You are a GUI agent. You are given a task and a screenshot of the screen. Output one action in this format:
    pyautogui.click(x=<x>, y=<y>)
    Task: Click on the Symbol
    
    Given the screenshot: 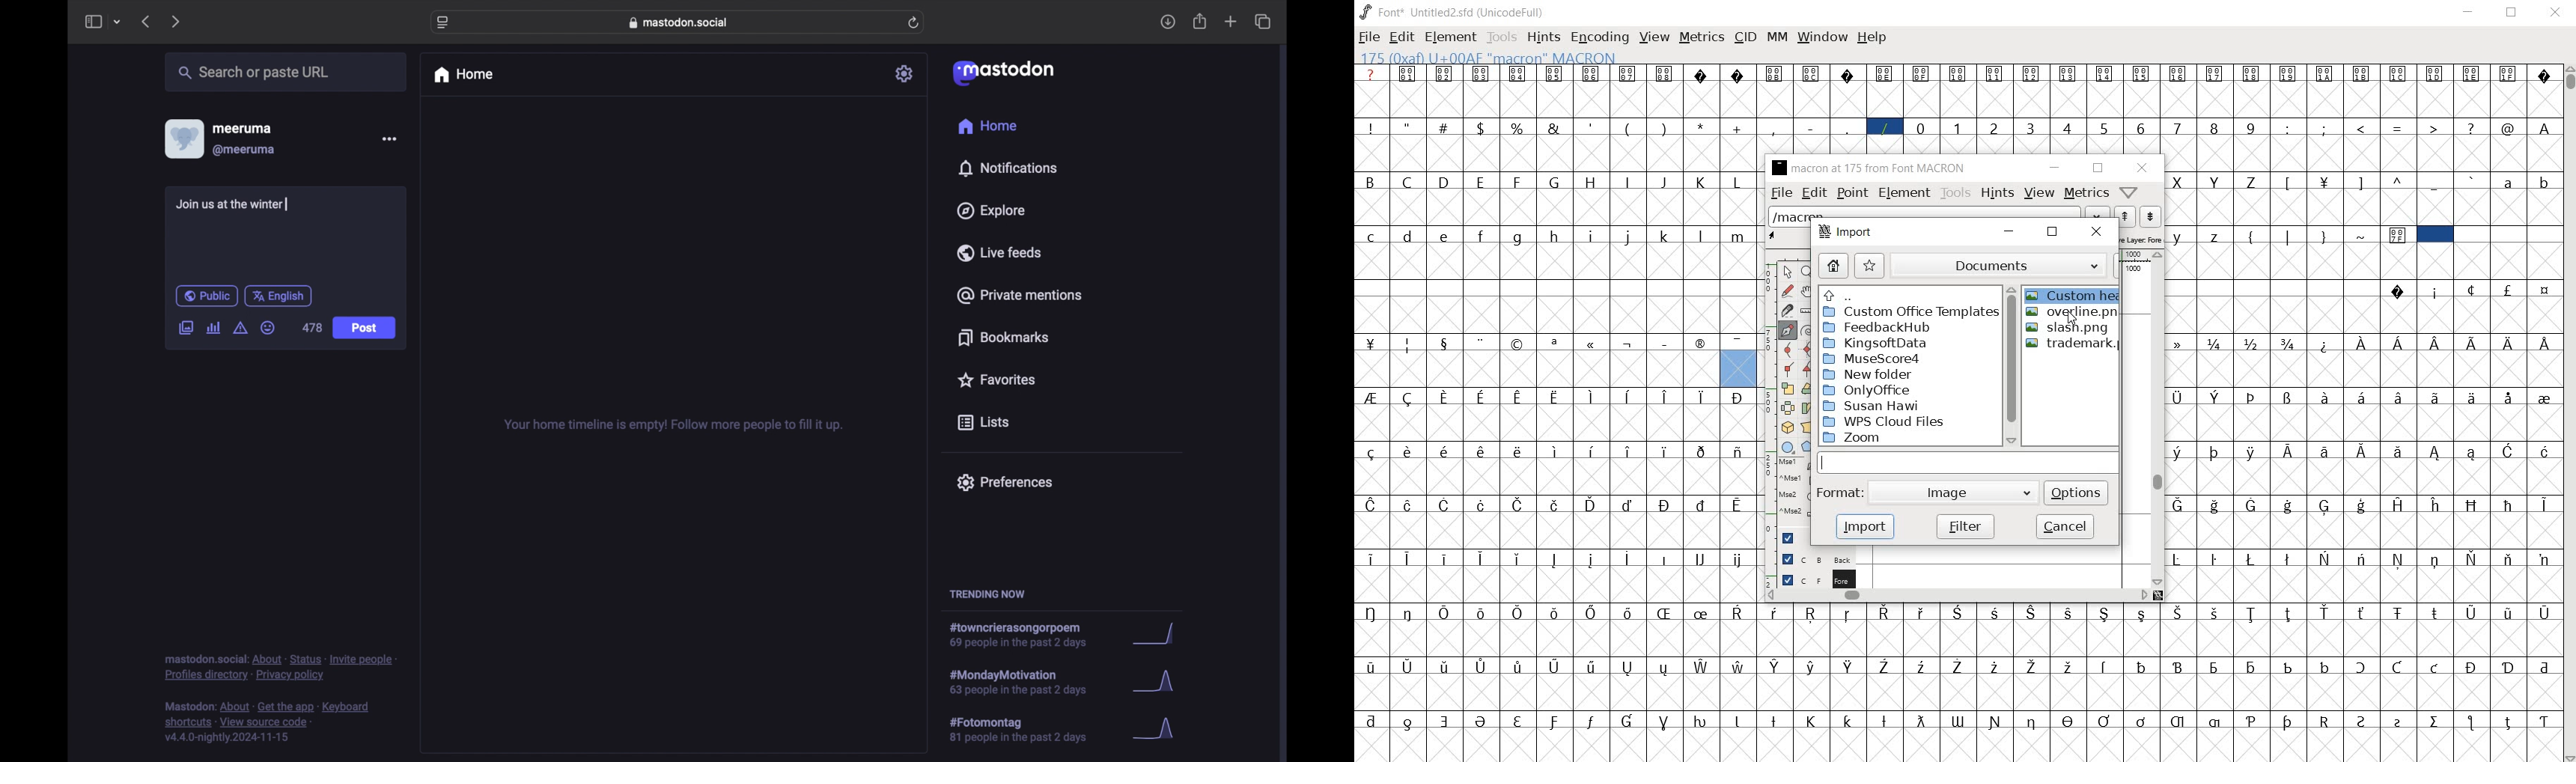 What is the action you would take?
    pyautogui.click(x=1592, y=343)
    